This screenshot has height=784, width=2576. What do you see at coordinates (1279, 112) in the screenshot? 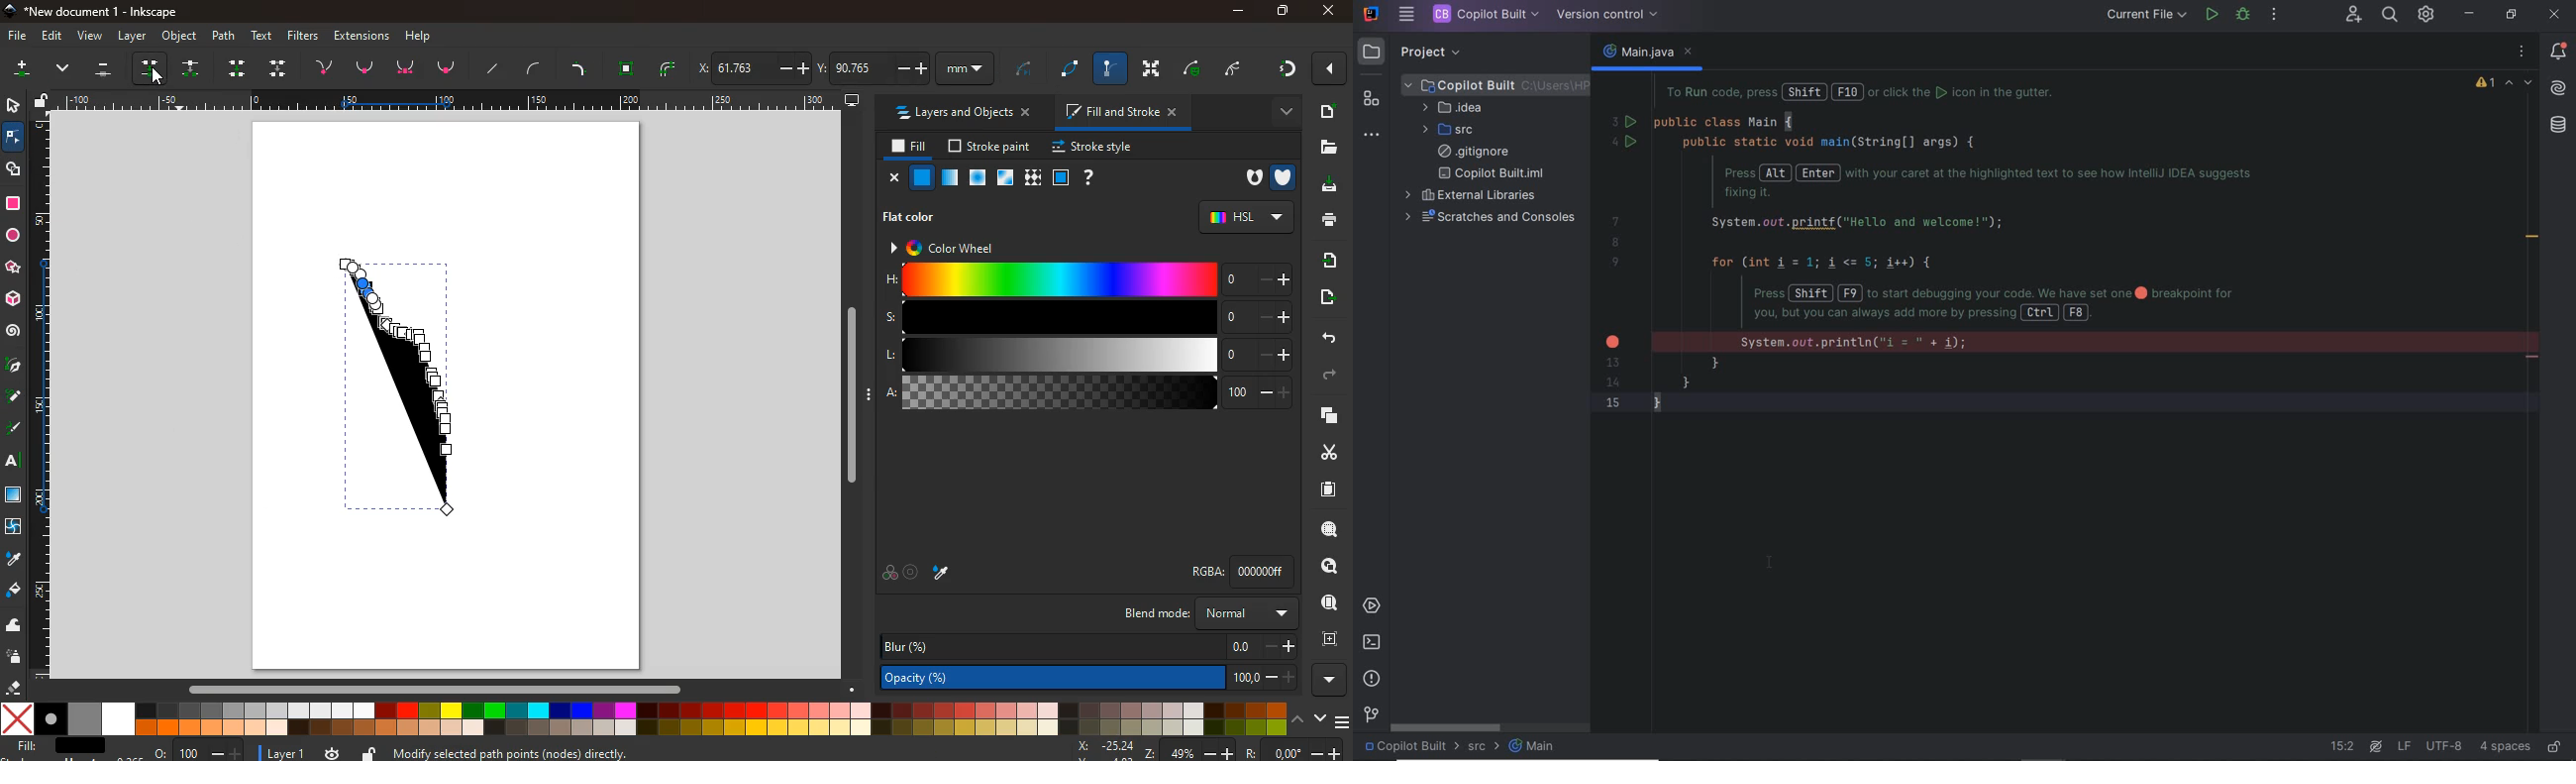
I see `more` at bounding box center [1279, 112].